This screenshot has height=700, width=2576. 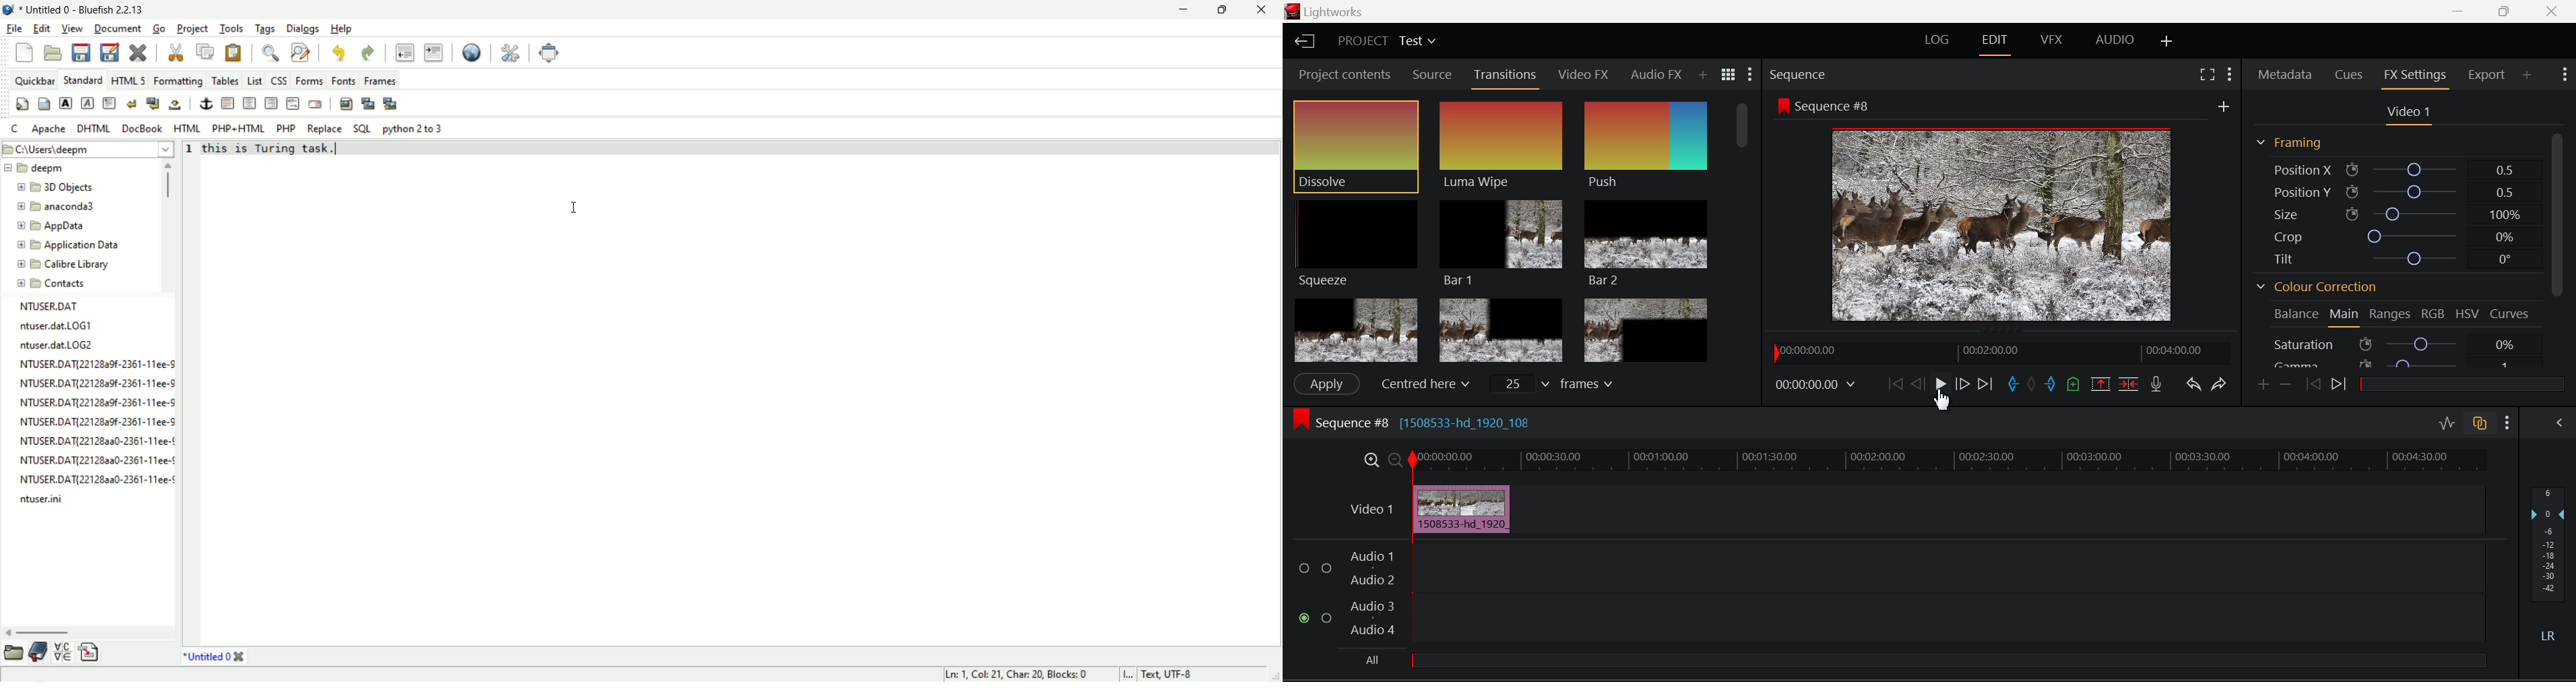 I want to click on tables, so click(x=226, y=81).